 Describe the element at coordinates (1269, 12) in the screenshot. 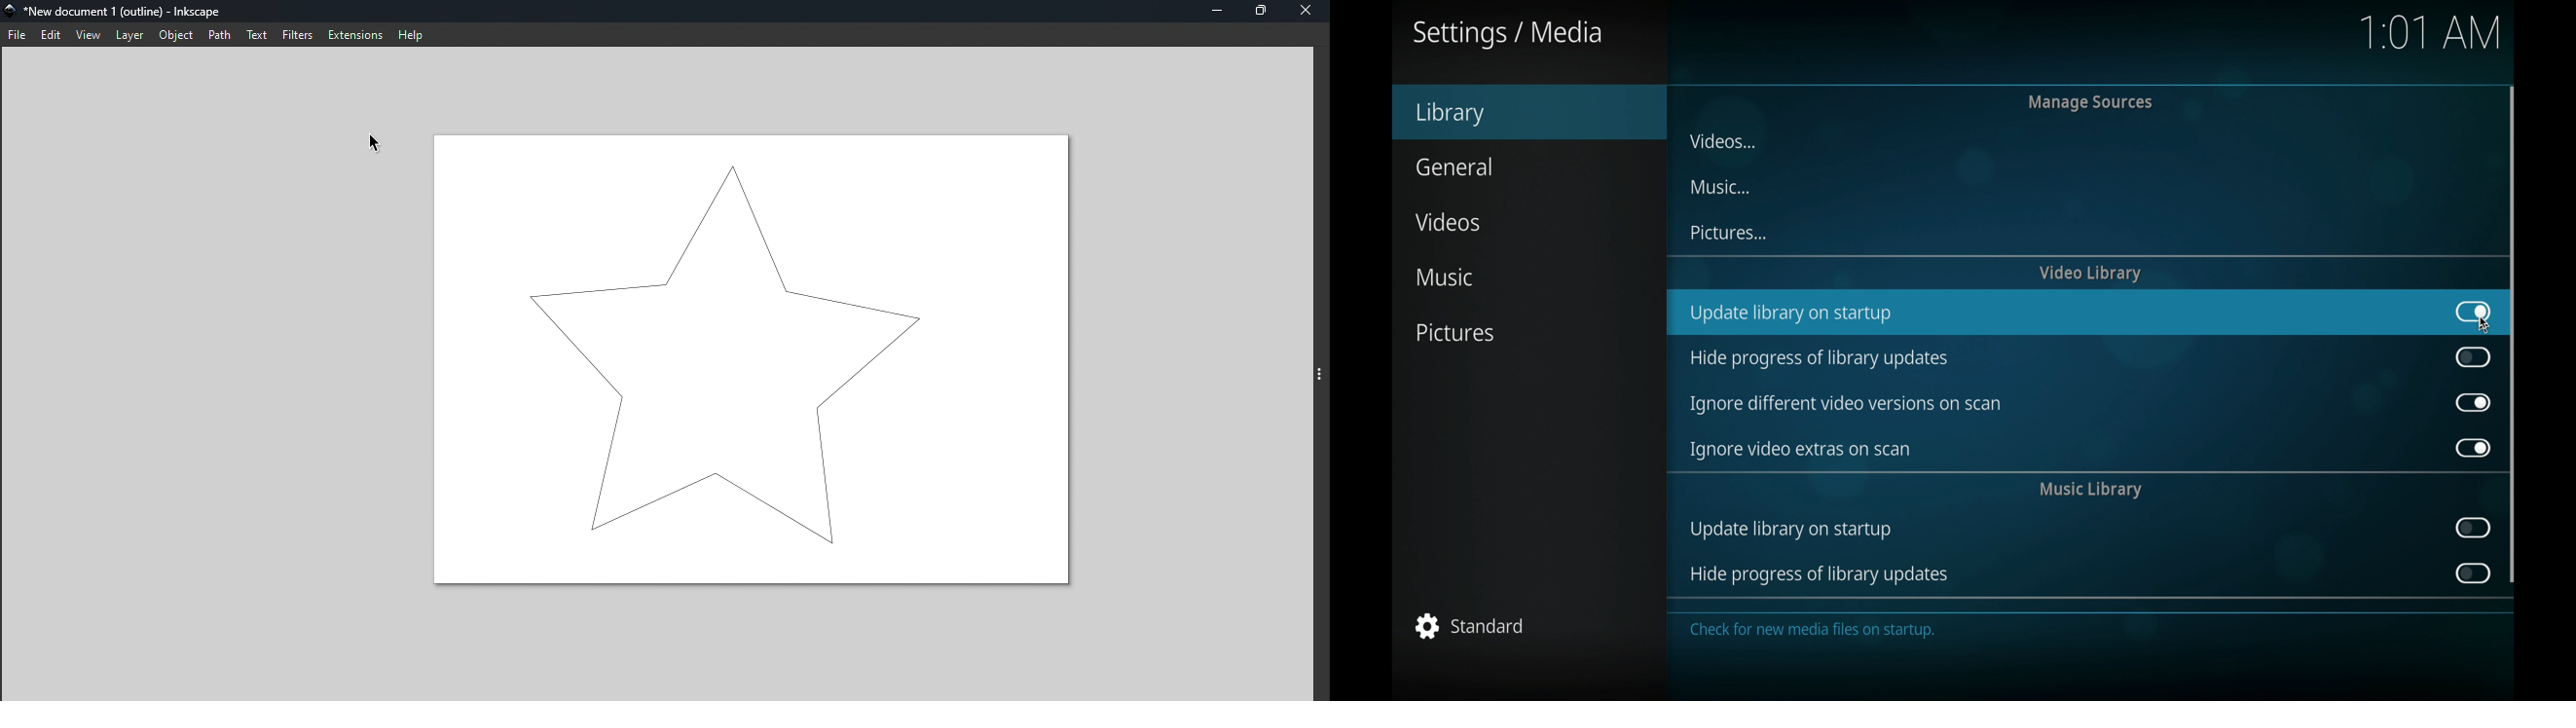

I see `Maximize` at that location.